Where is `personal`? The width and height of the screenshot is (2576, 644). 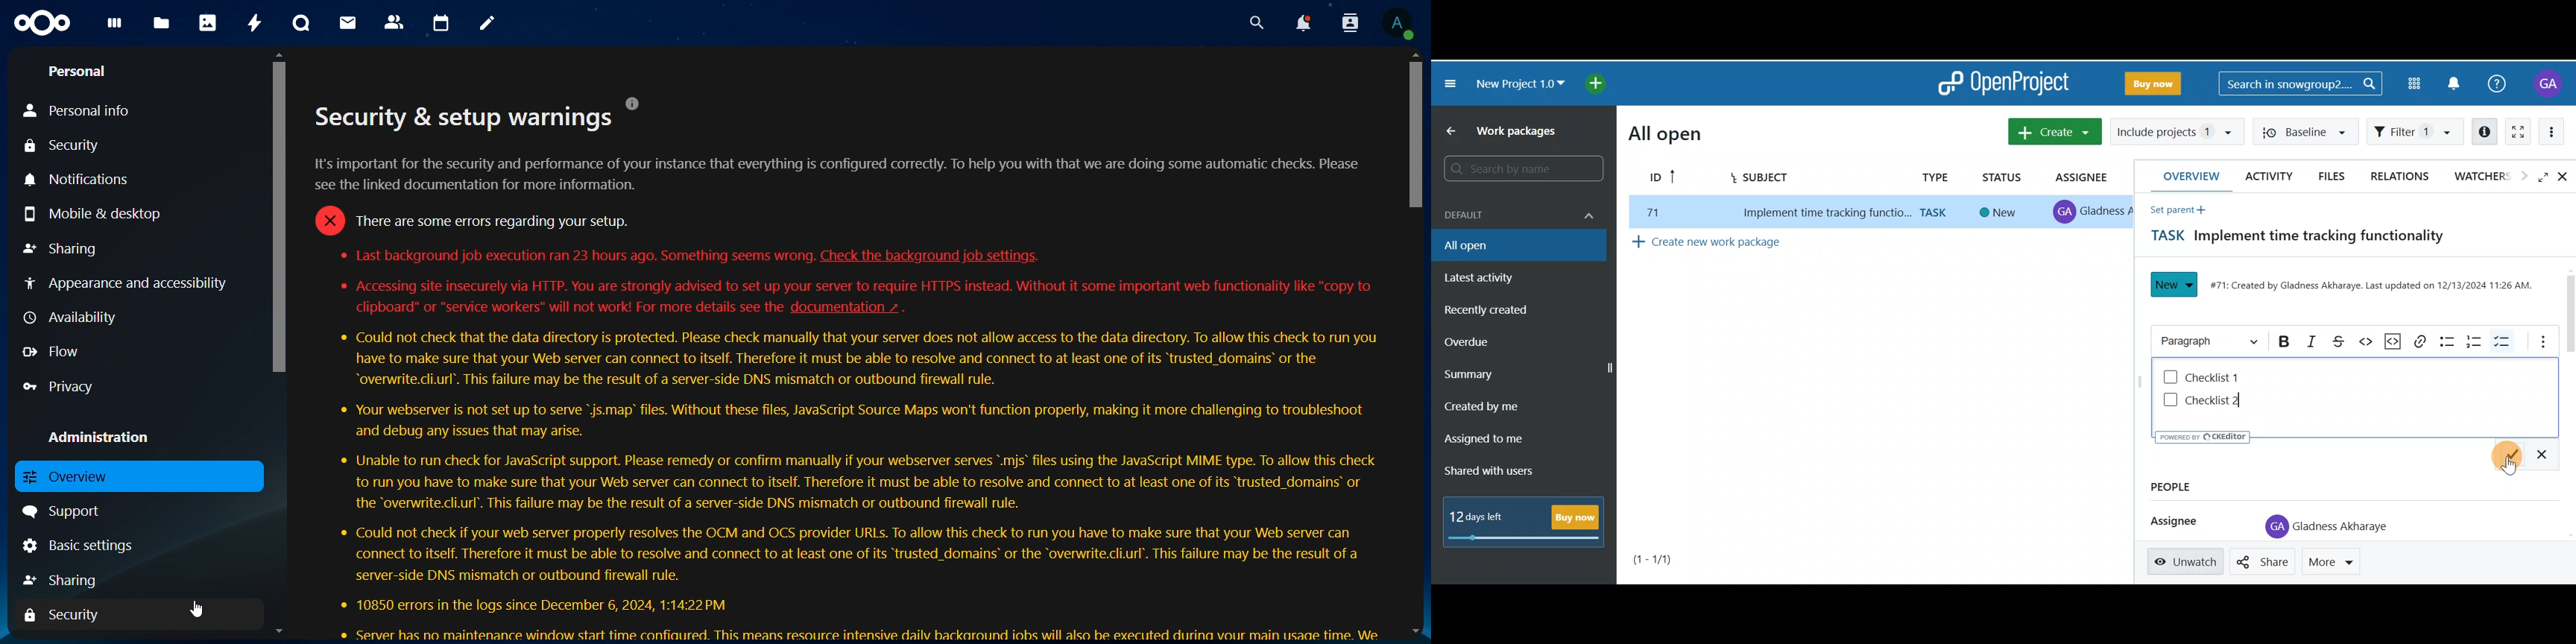 personal is located at coordinates (81, 72).